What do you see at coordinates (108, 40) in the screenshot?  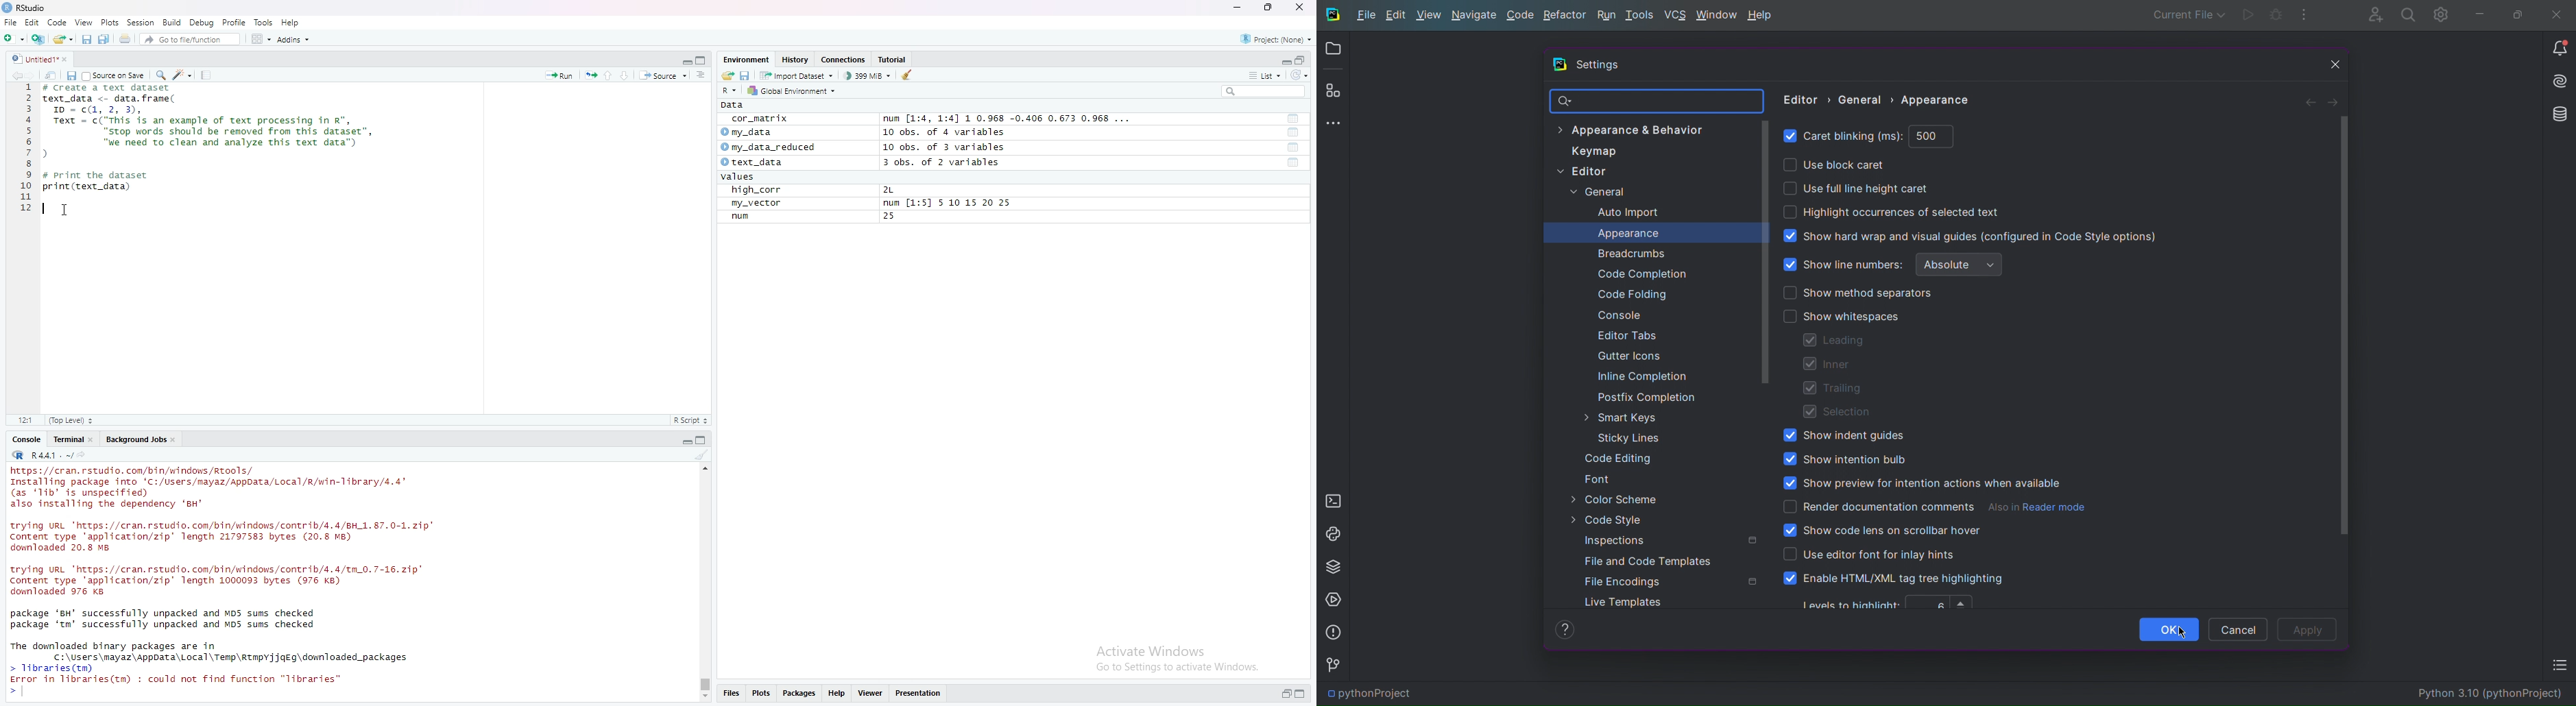 I see `save all open documents` at bounding box center [108, 40].